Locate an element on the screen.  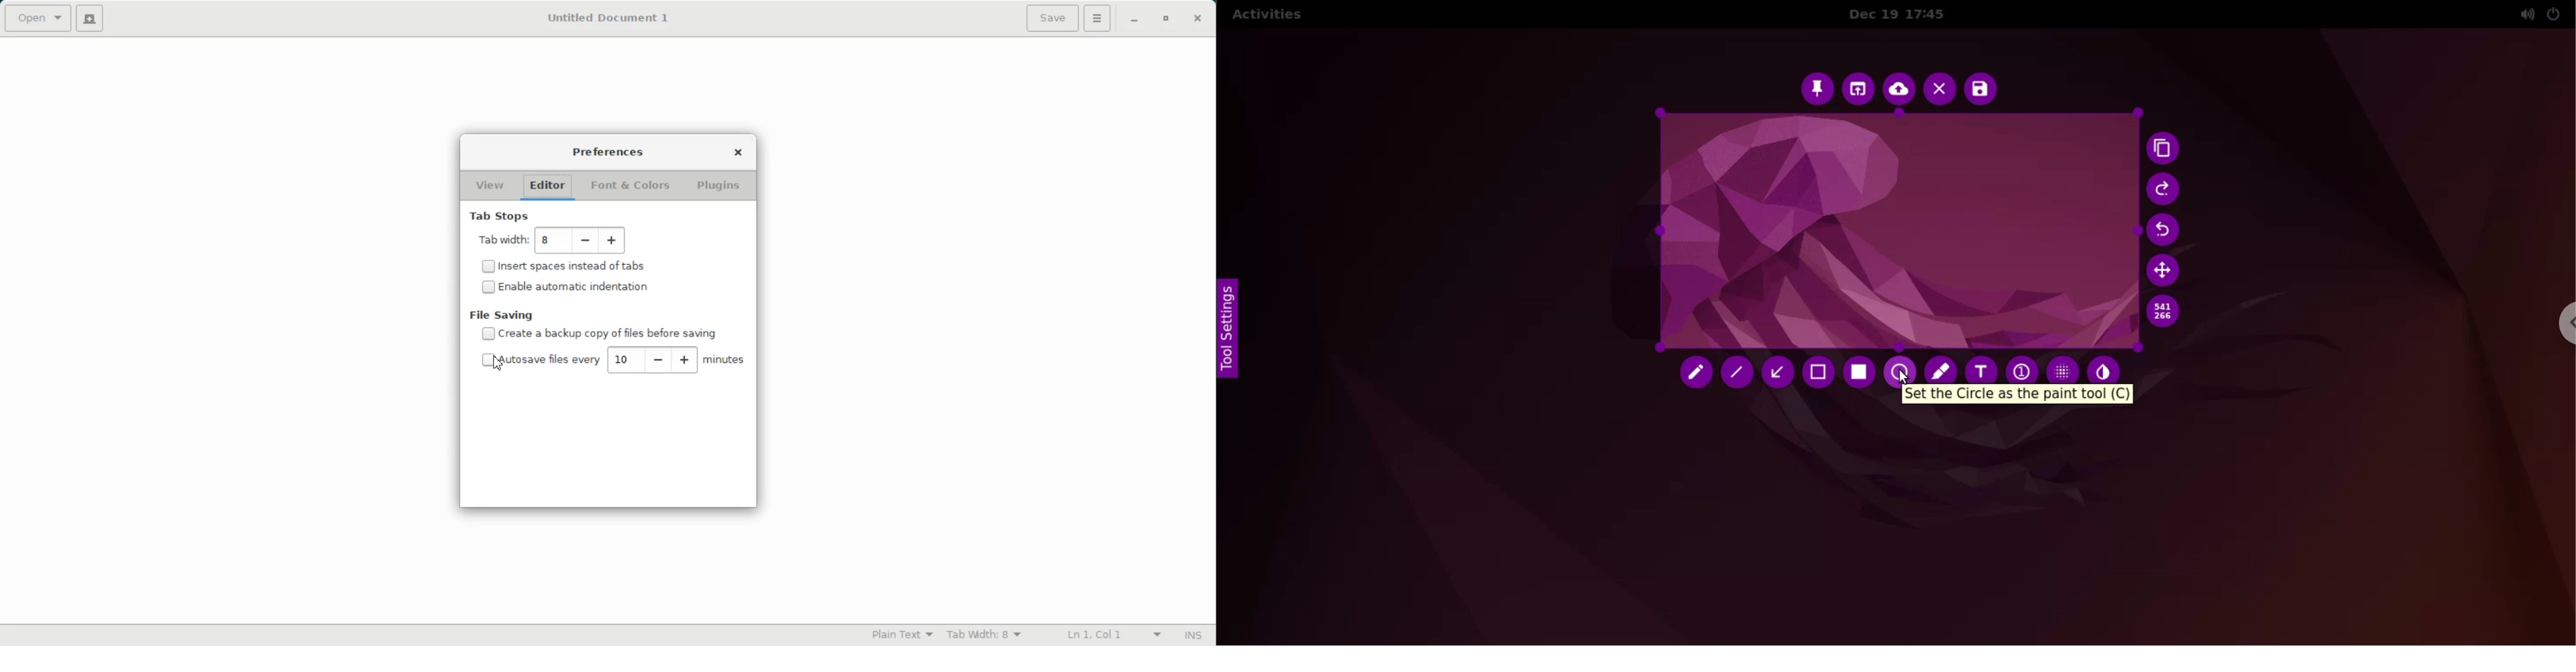
Minimize is located at coordinates (1135, 20).